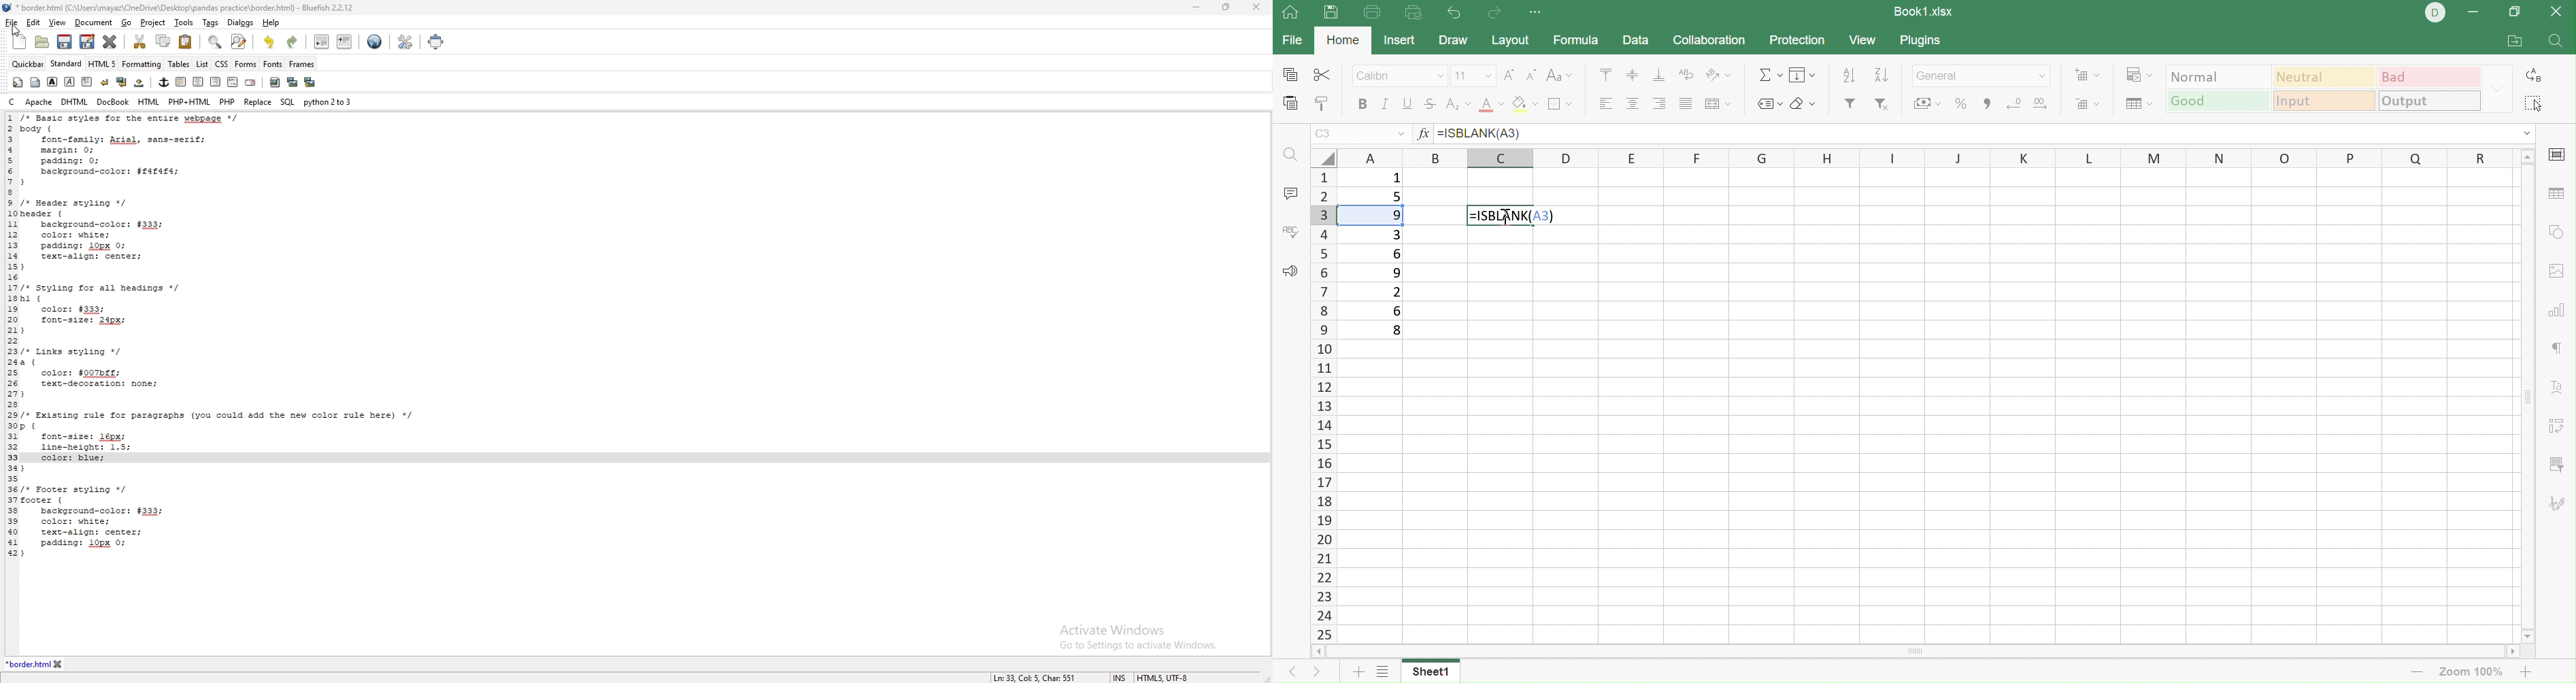  What do you see at coordinates (142, 64) in the screenshot?
I see `formatting` at bounding box center [142, 64].